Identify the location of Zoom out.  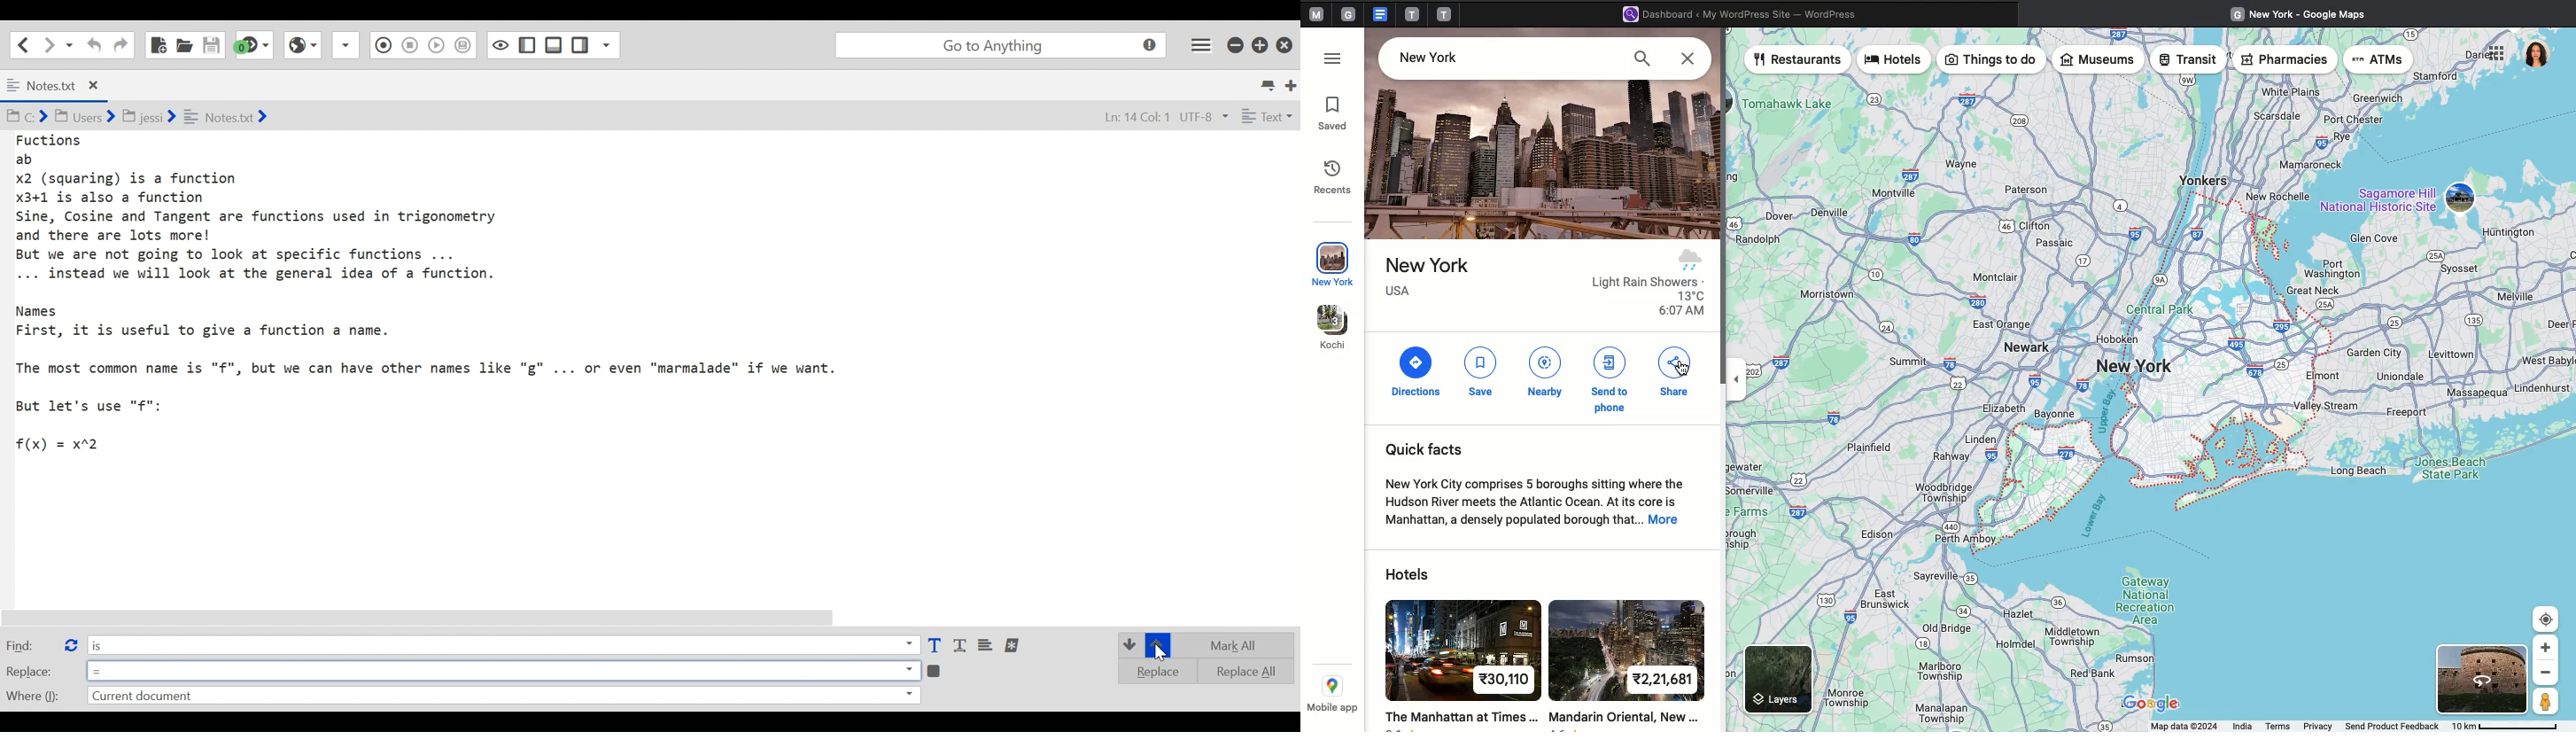
(2546, 674).